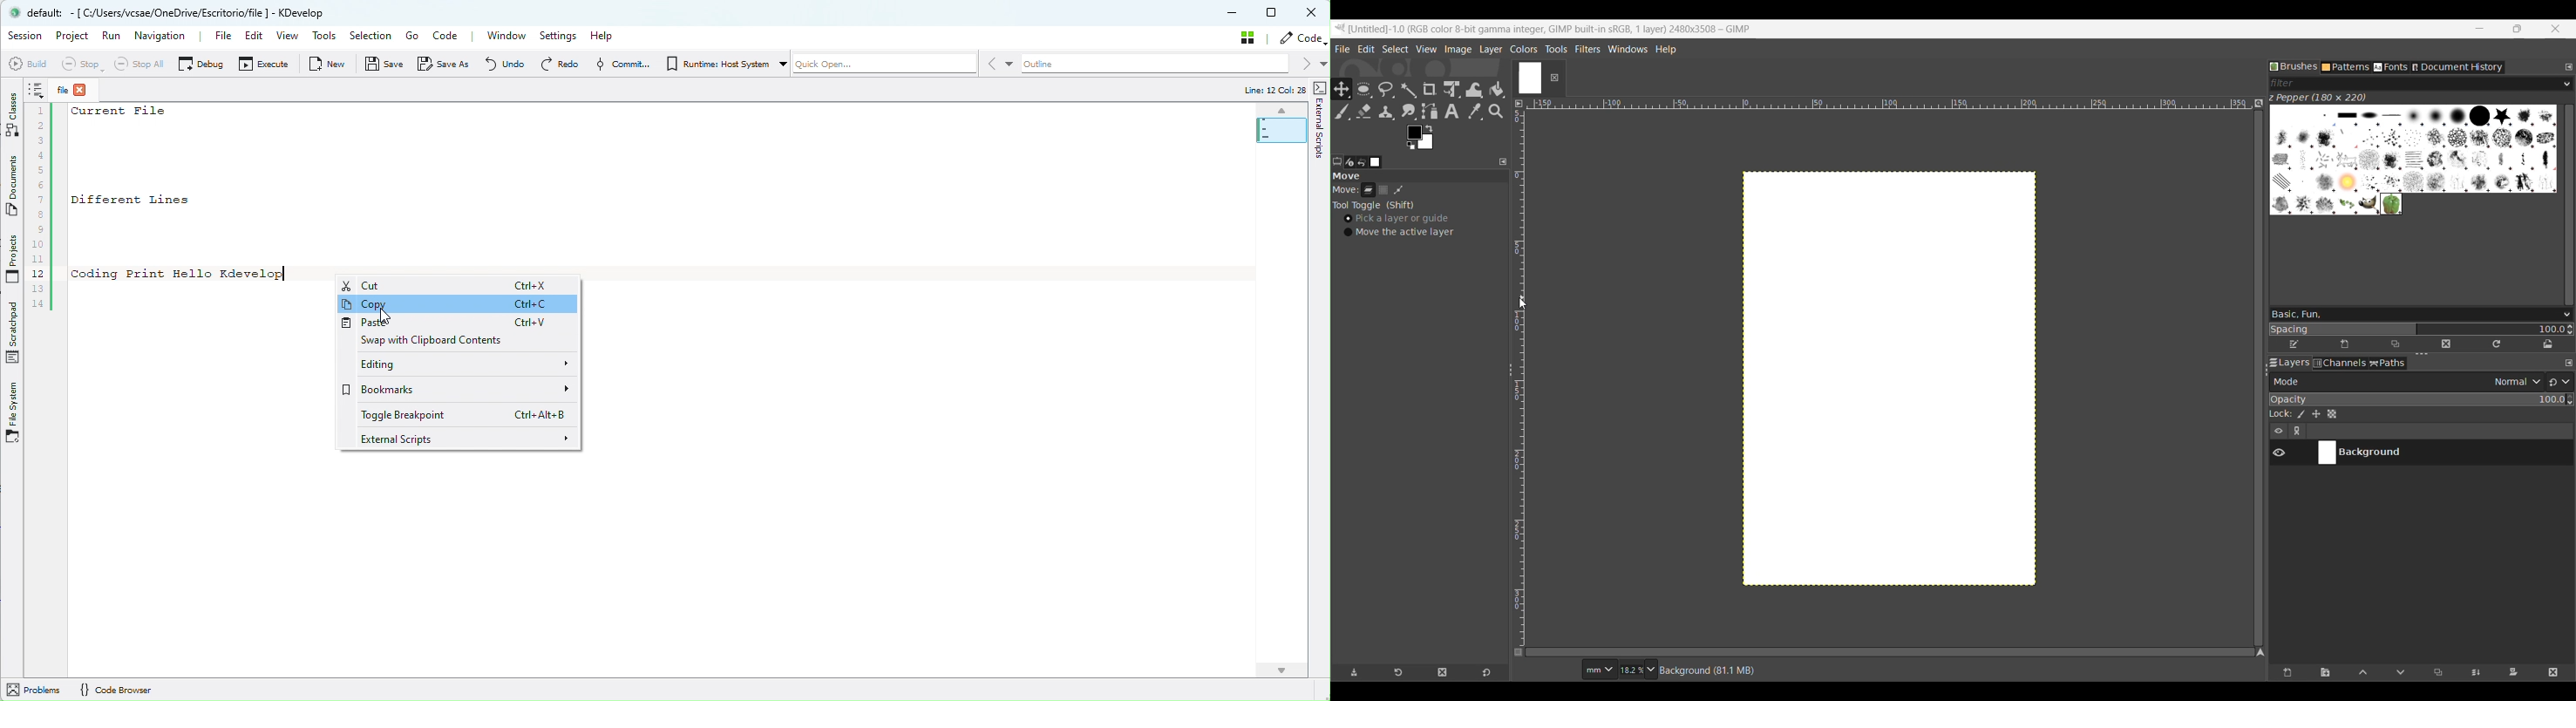 The width and height of the screenshot is (2576, 728). Describe the element at coordinates (413, 35) in the screenshot. I see `Go` at that location.